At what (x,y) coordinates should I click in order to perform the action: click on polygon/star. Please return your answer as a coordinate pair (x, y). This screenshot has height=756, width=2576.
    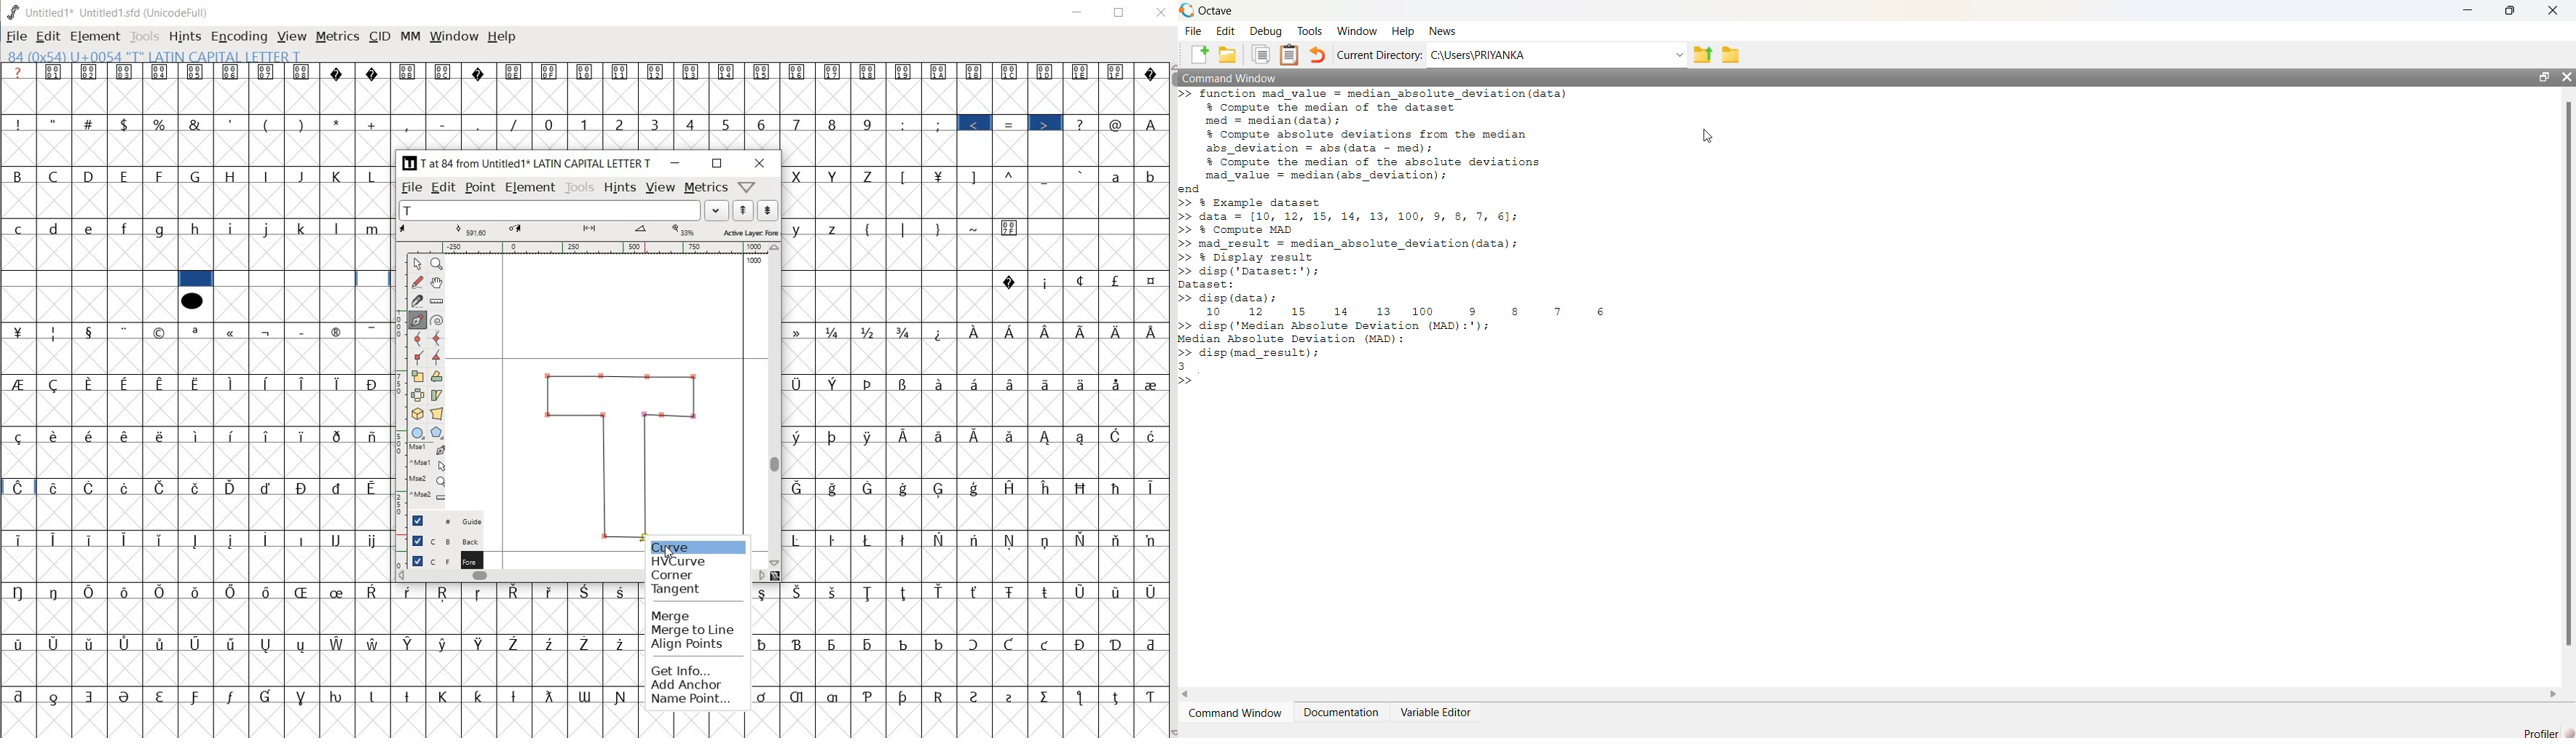
    Looking at the image, I should click on (436, 433).